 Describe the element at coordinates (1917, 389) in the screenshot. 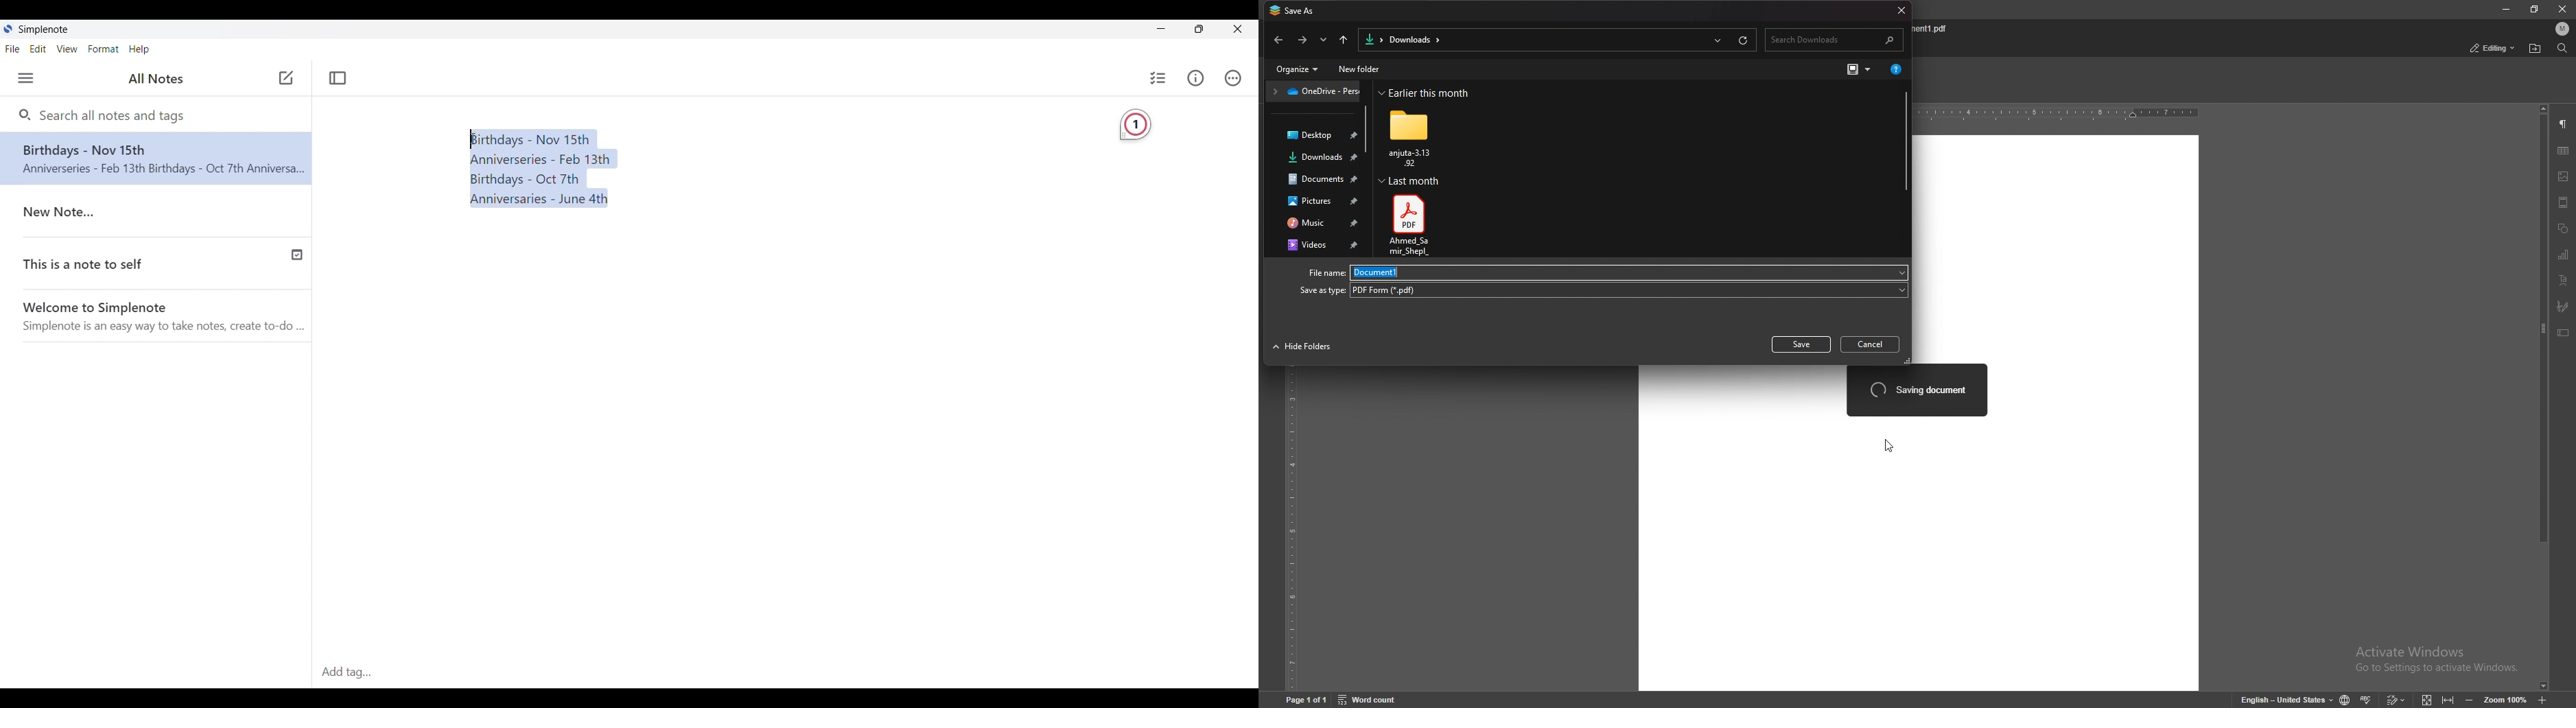

I see `loading` at that location.